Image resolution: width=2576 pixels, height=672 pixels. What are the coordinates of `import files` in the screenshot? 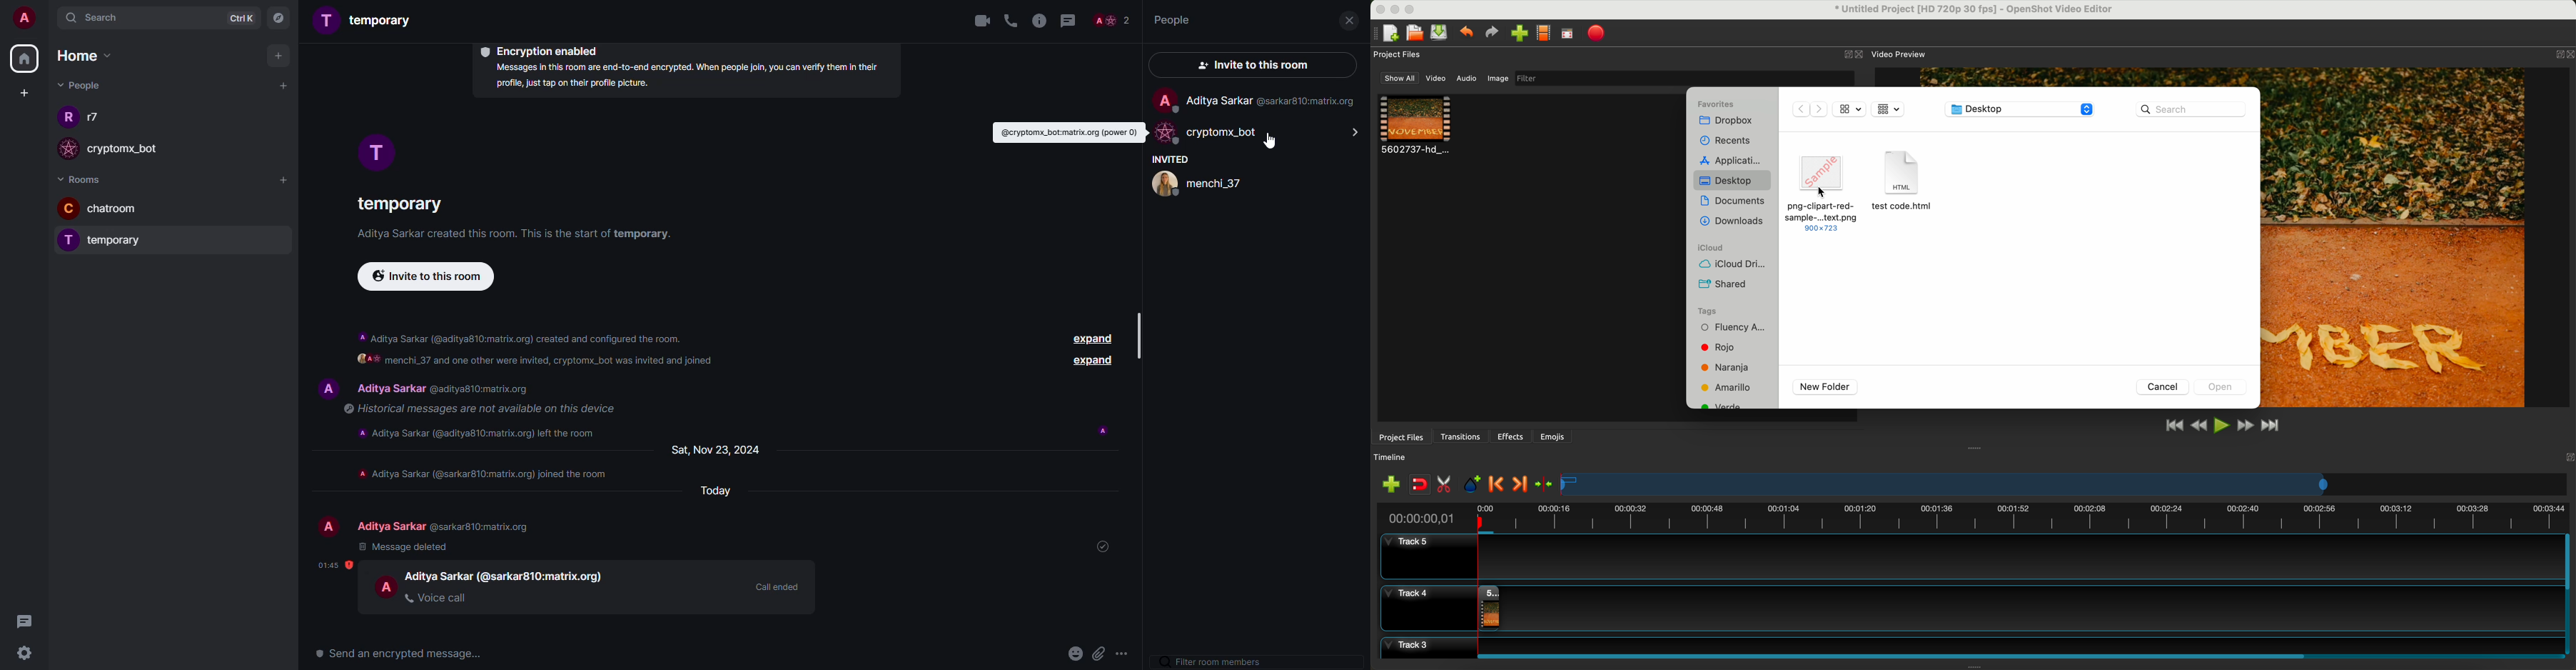 It's located at (1388, 484).